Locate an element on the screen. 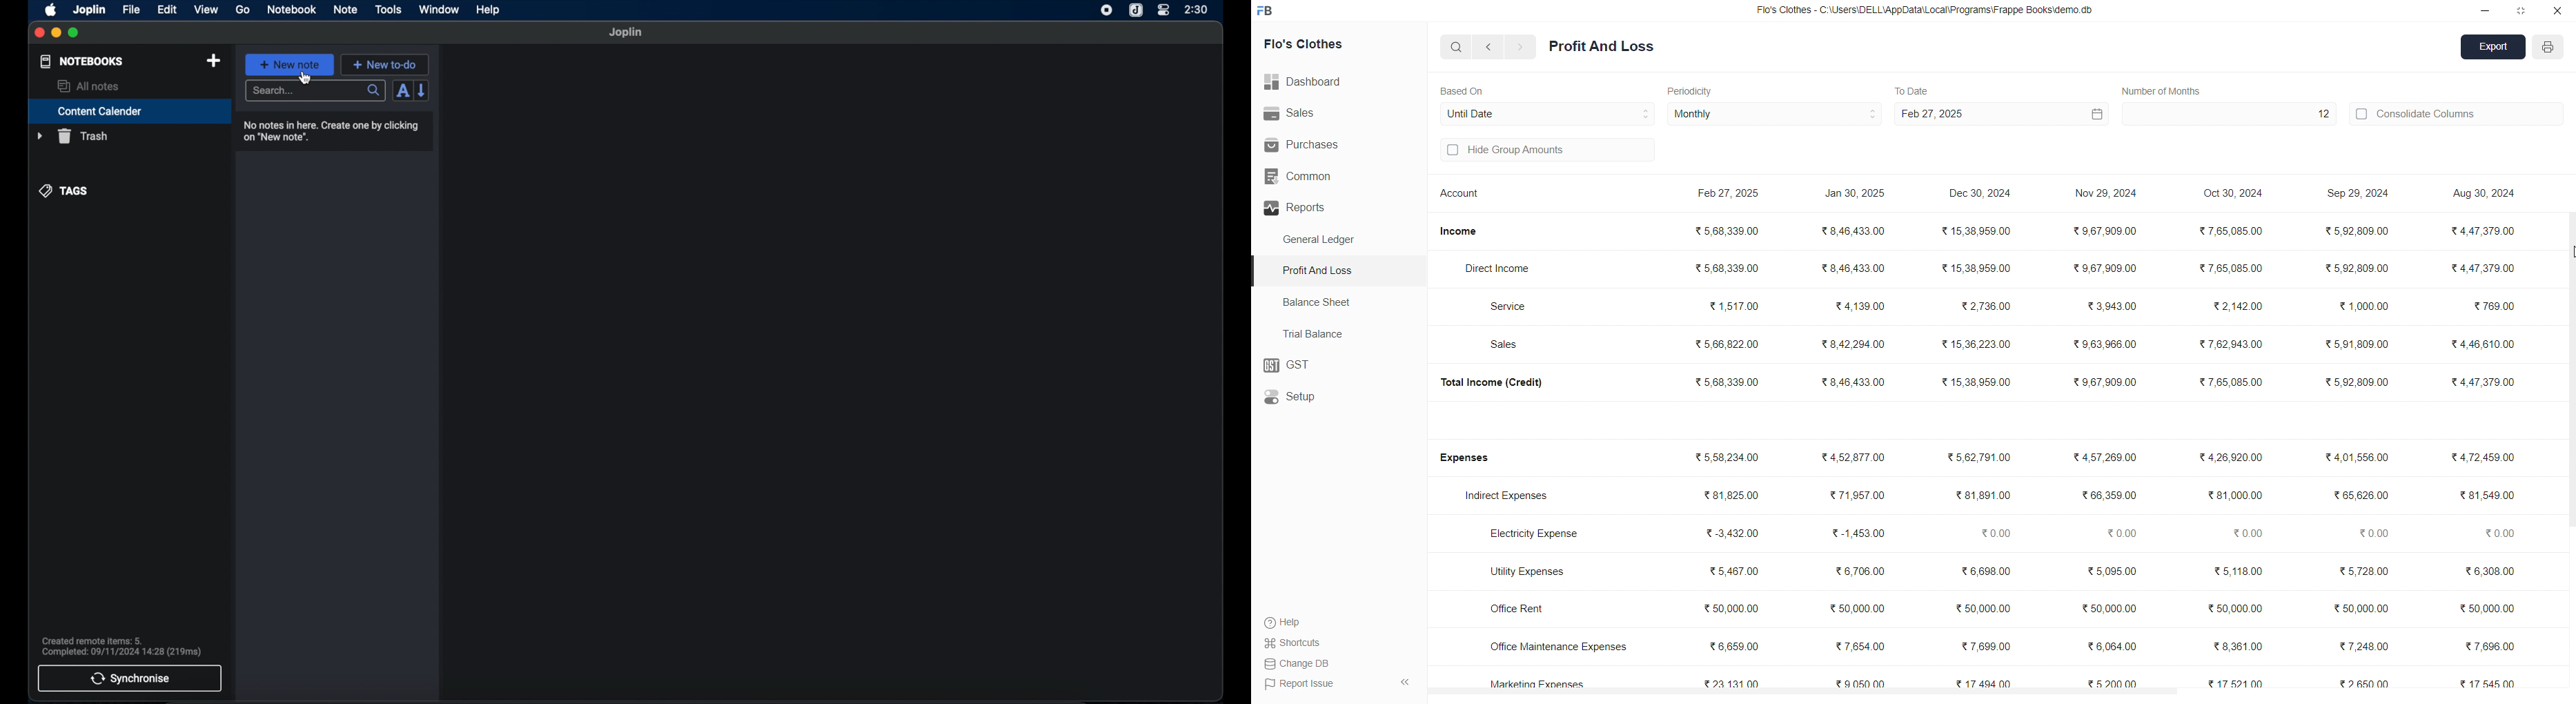 The image size is (2576, 728). ₹5,467.00 is located at coordinates (1734, 571).